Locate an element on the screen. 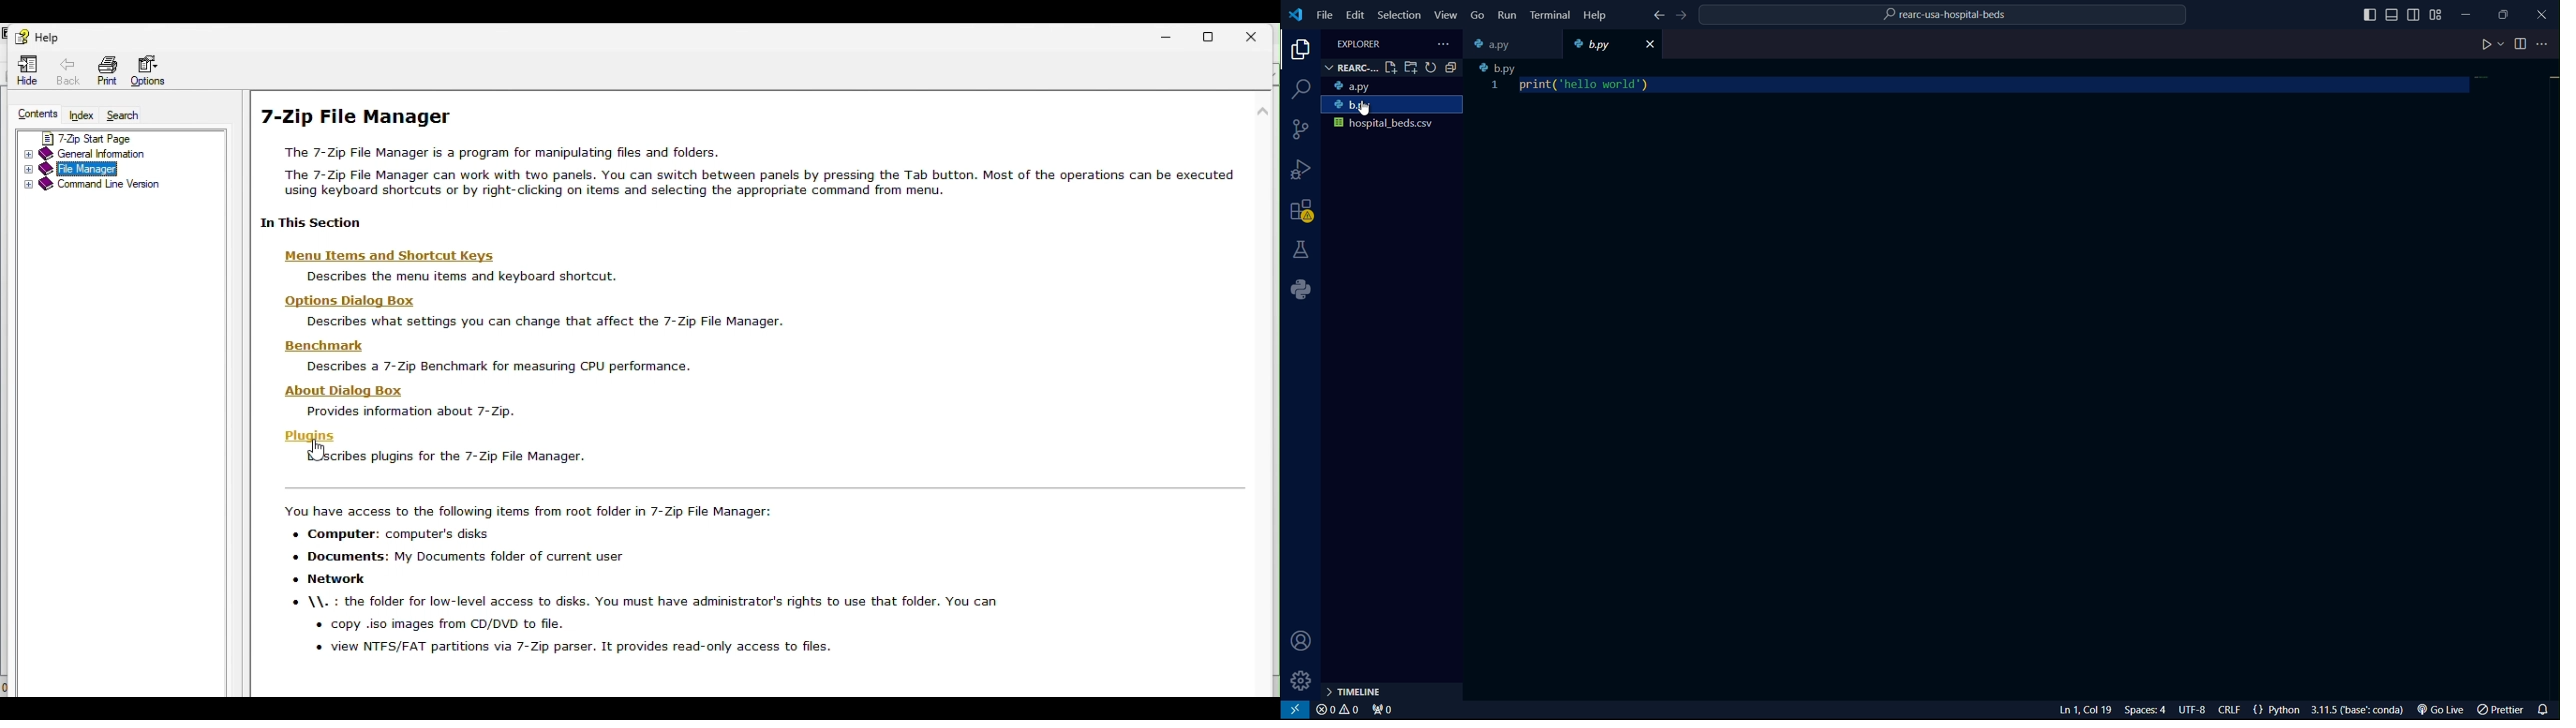  selection menu is located at coordinates (1398, 13).